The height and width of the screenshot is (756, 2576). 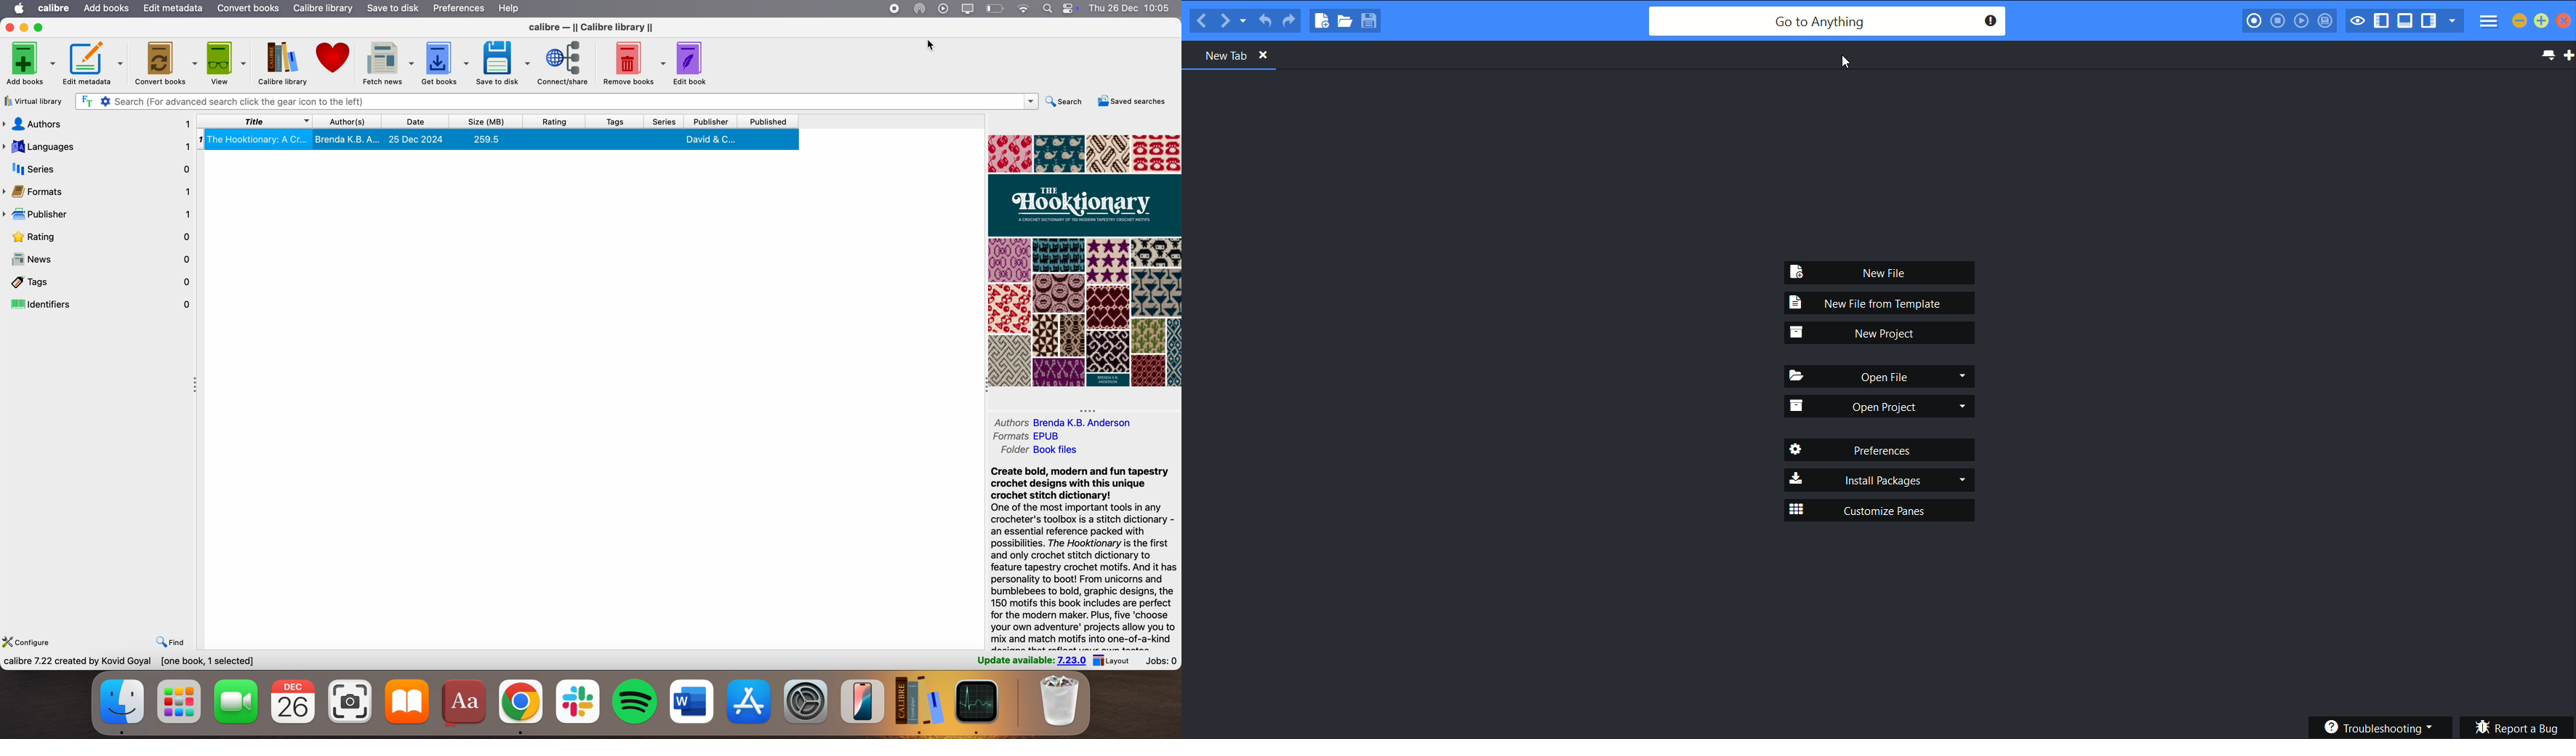 What do you see at coordinates (482, 121) in the screenshot?
I see `size` at bounding box center [482, 121].